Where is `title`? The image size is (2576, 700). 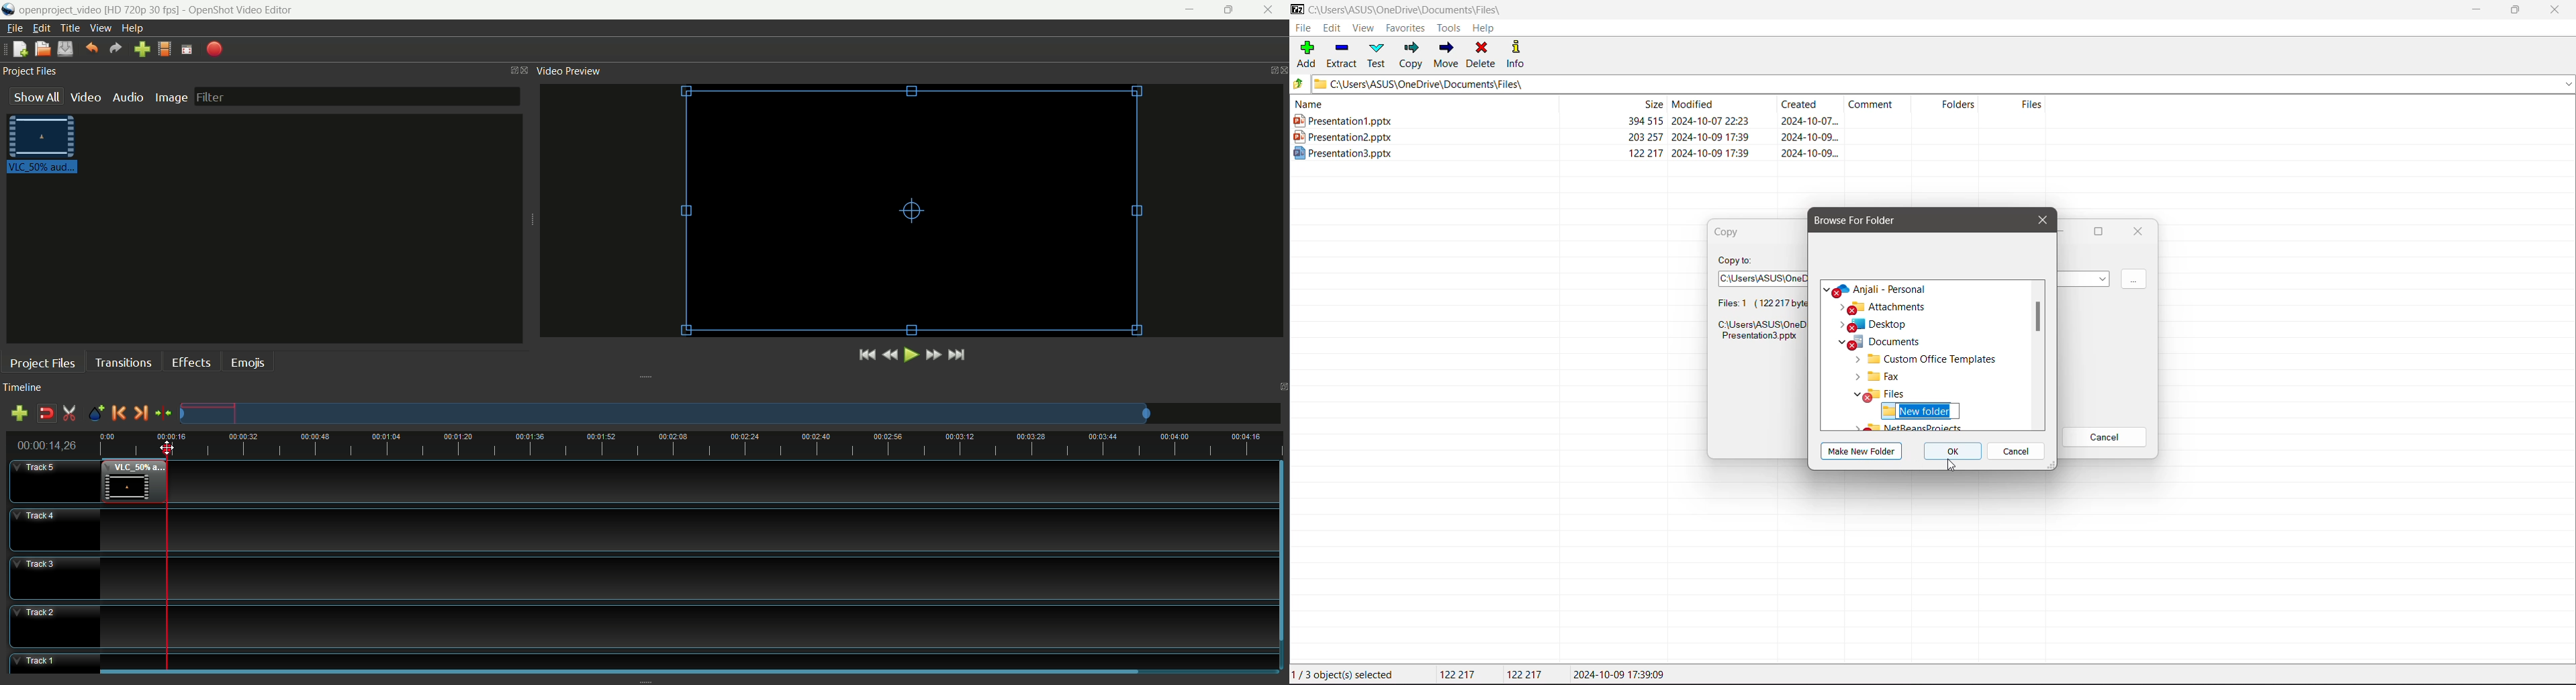
title is located at coordinates (70, 28).